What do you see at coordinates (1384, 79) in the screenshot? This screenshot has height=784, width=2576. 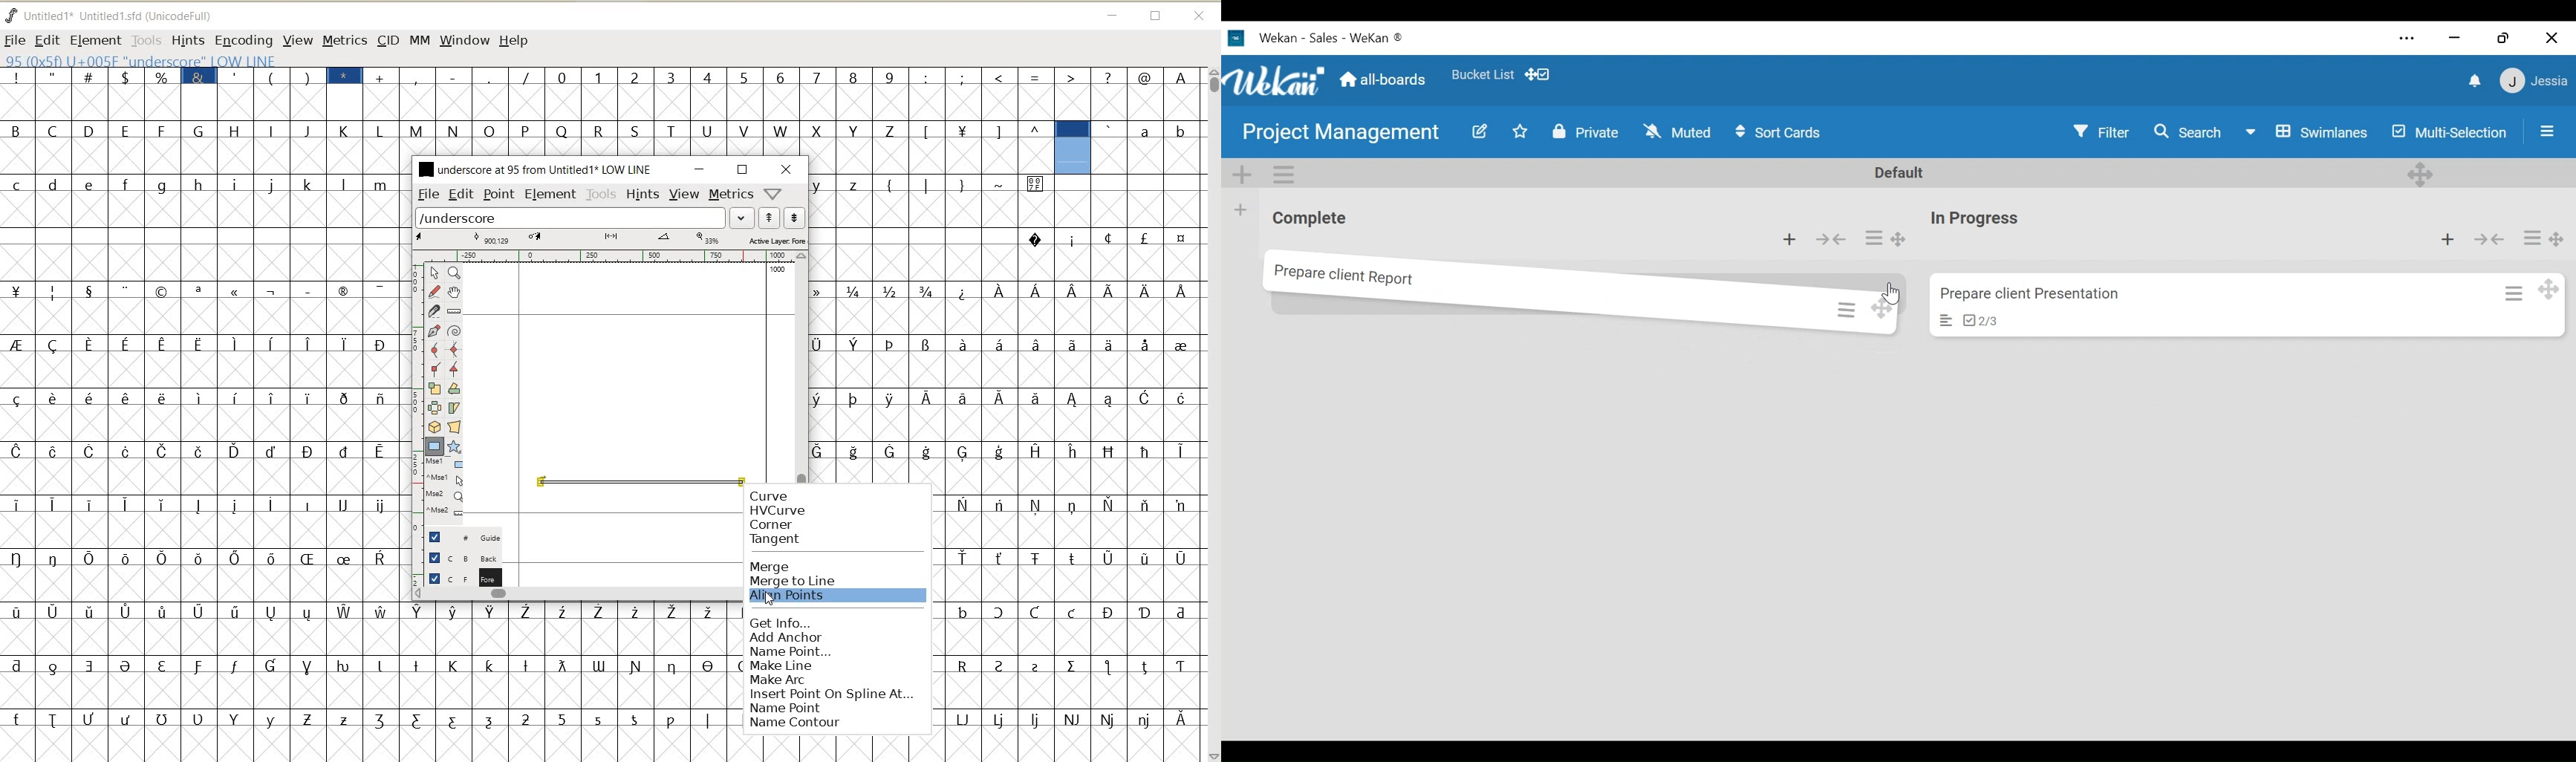 I see `all boards` at bounding box center [1384, 79].